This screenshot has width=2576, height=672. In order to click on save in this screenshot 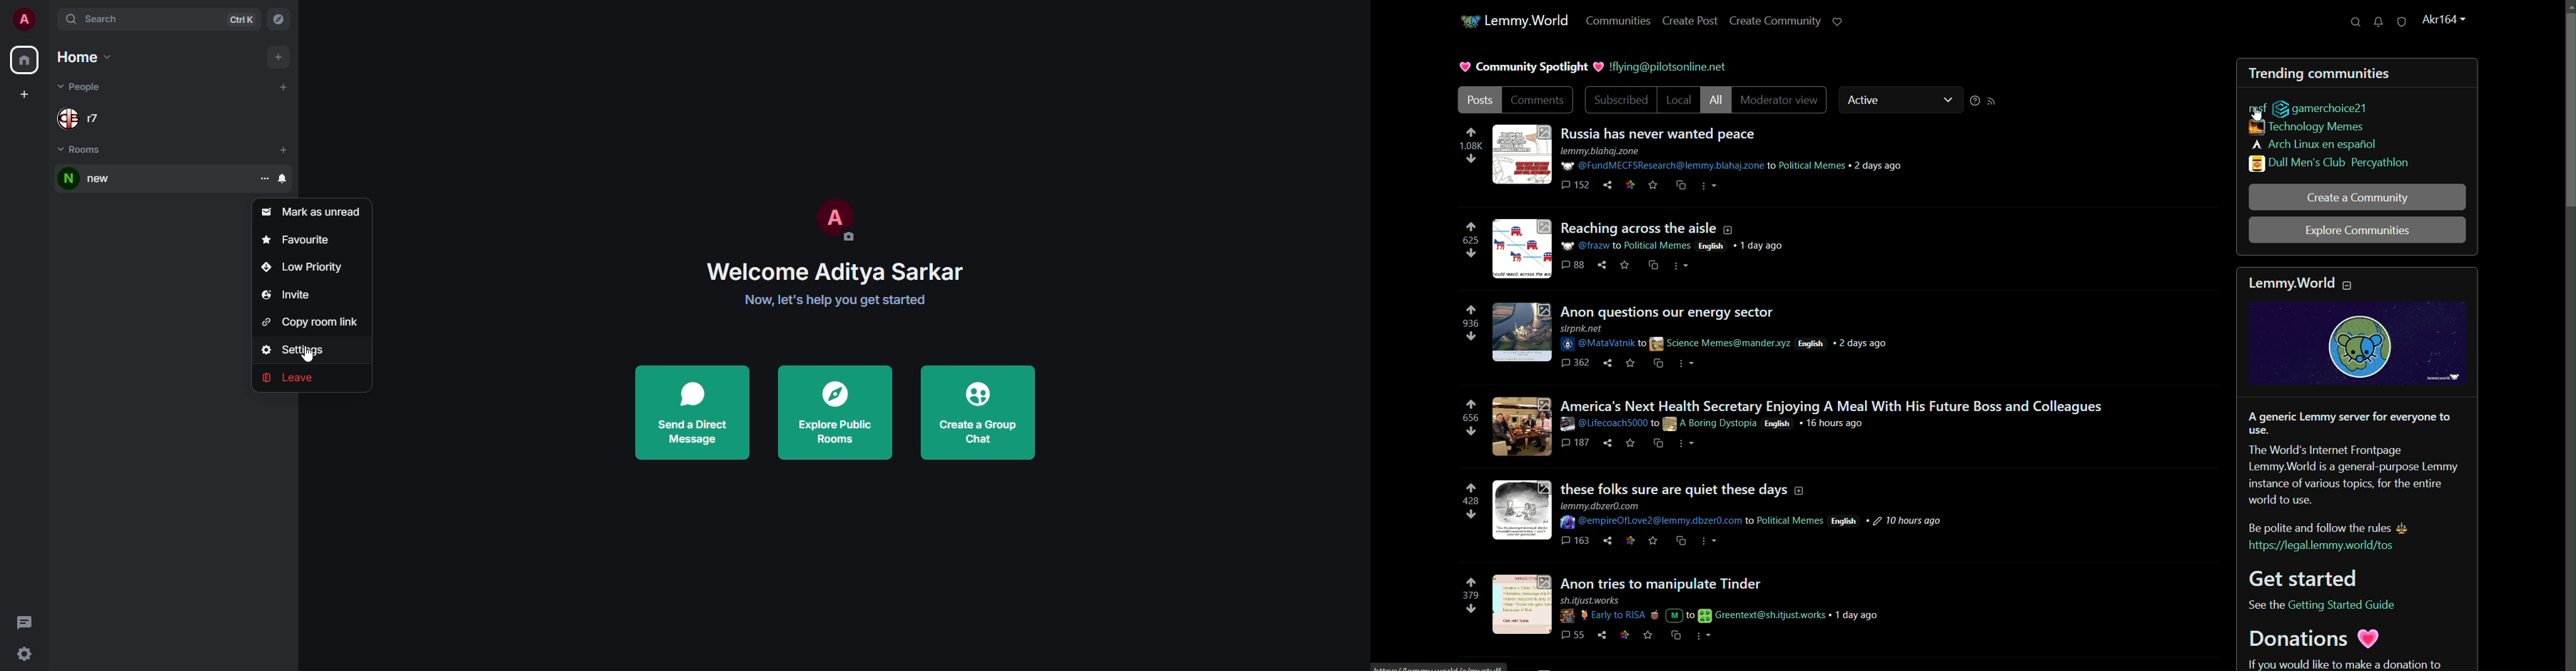, I will do `click(1629, 443)`.